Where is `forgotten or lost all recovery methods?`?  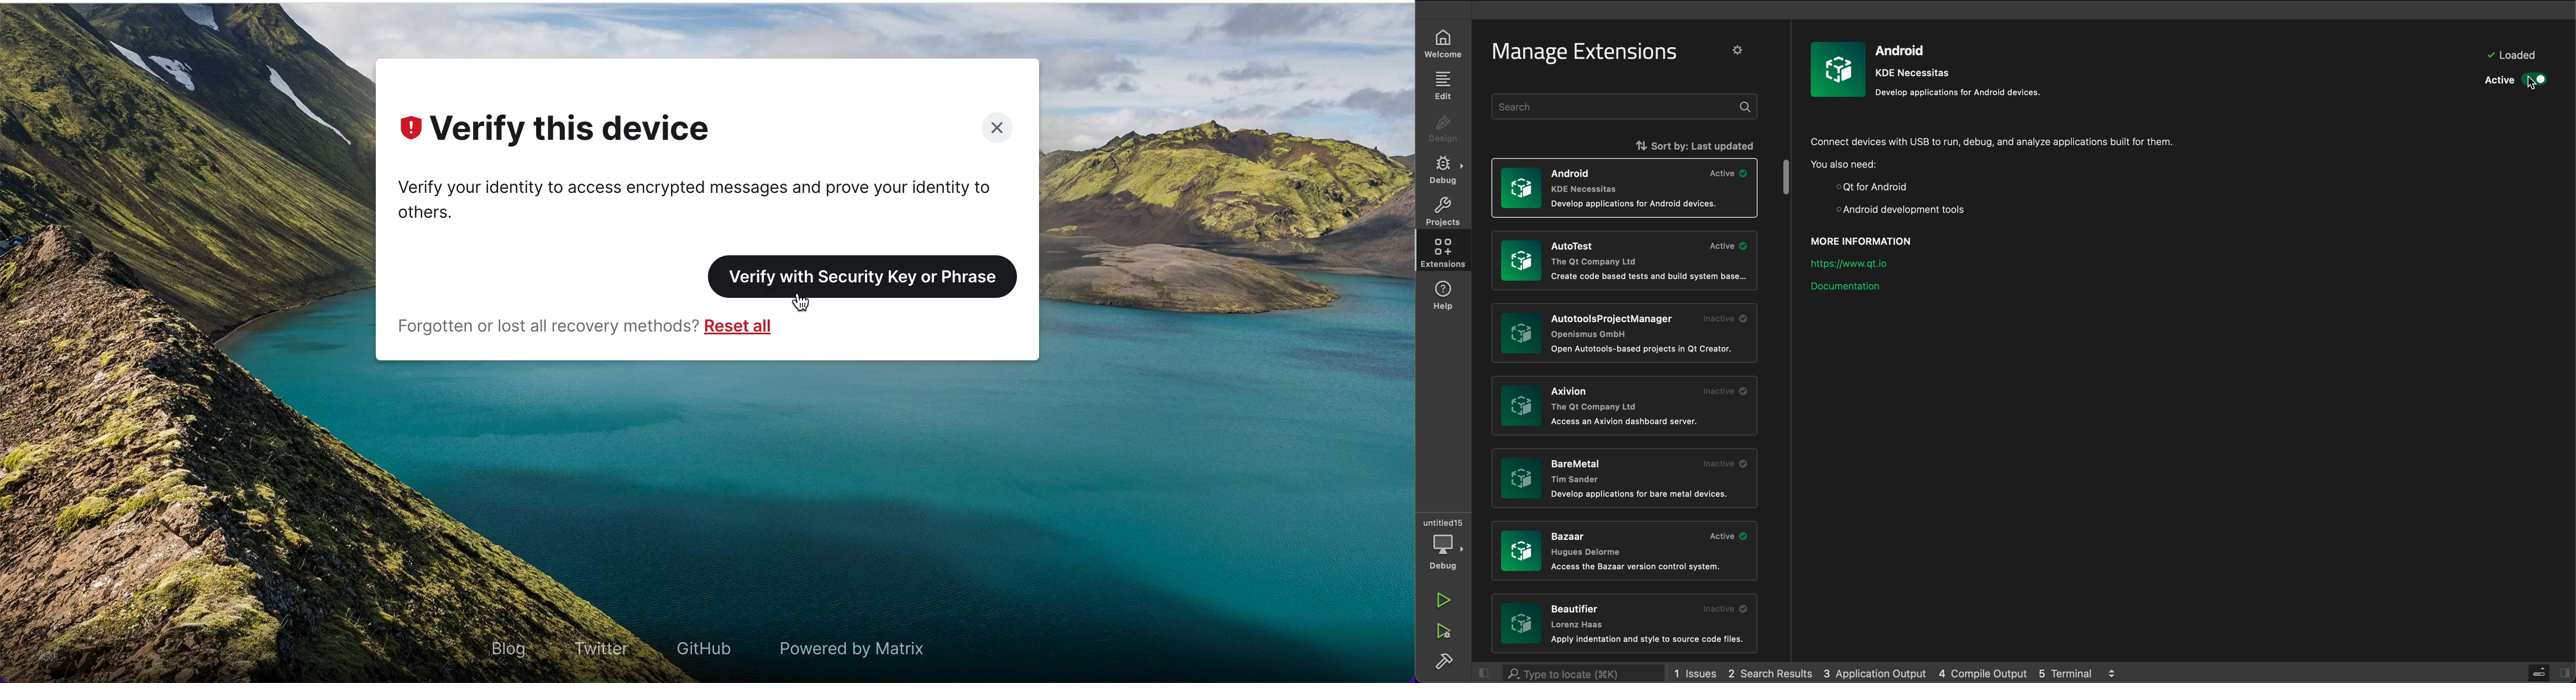 forgotten or lost all recovery methods? is located at coordinates (541, 328).